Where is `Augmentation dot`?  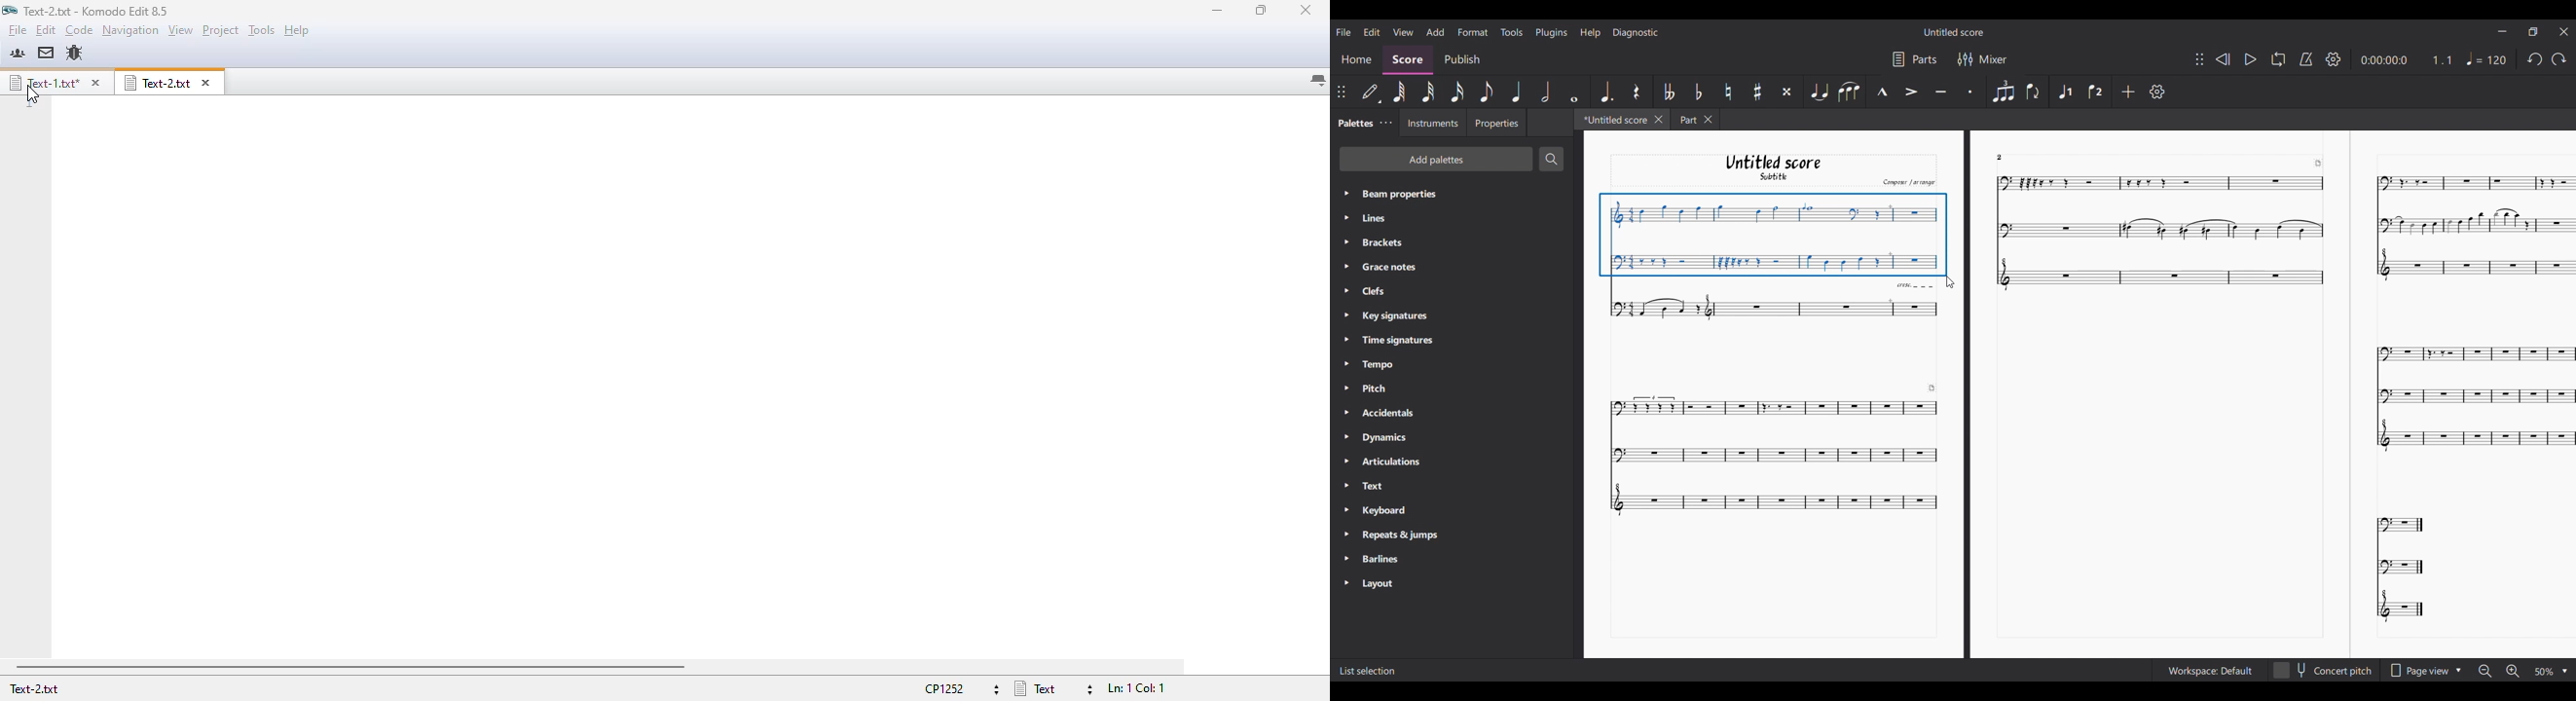 Augmentation dot is located at coordinates (1606, 92).